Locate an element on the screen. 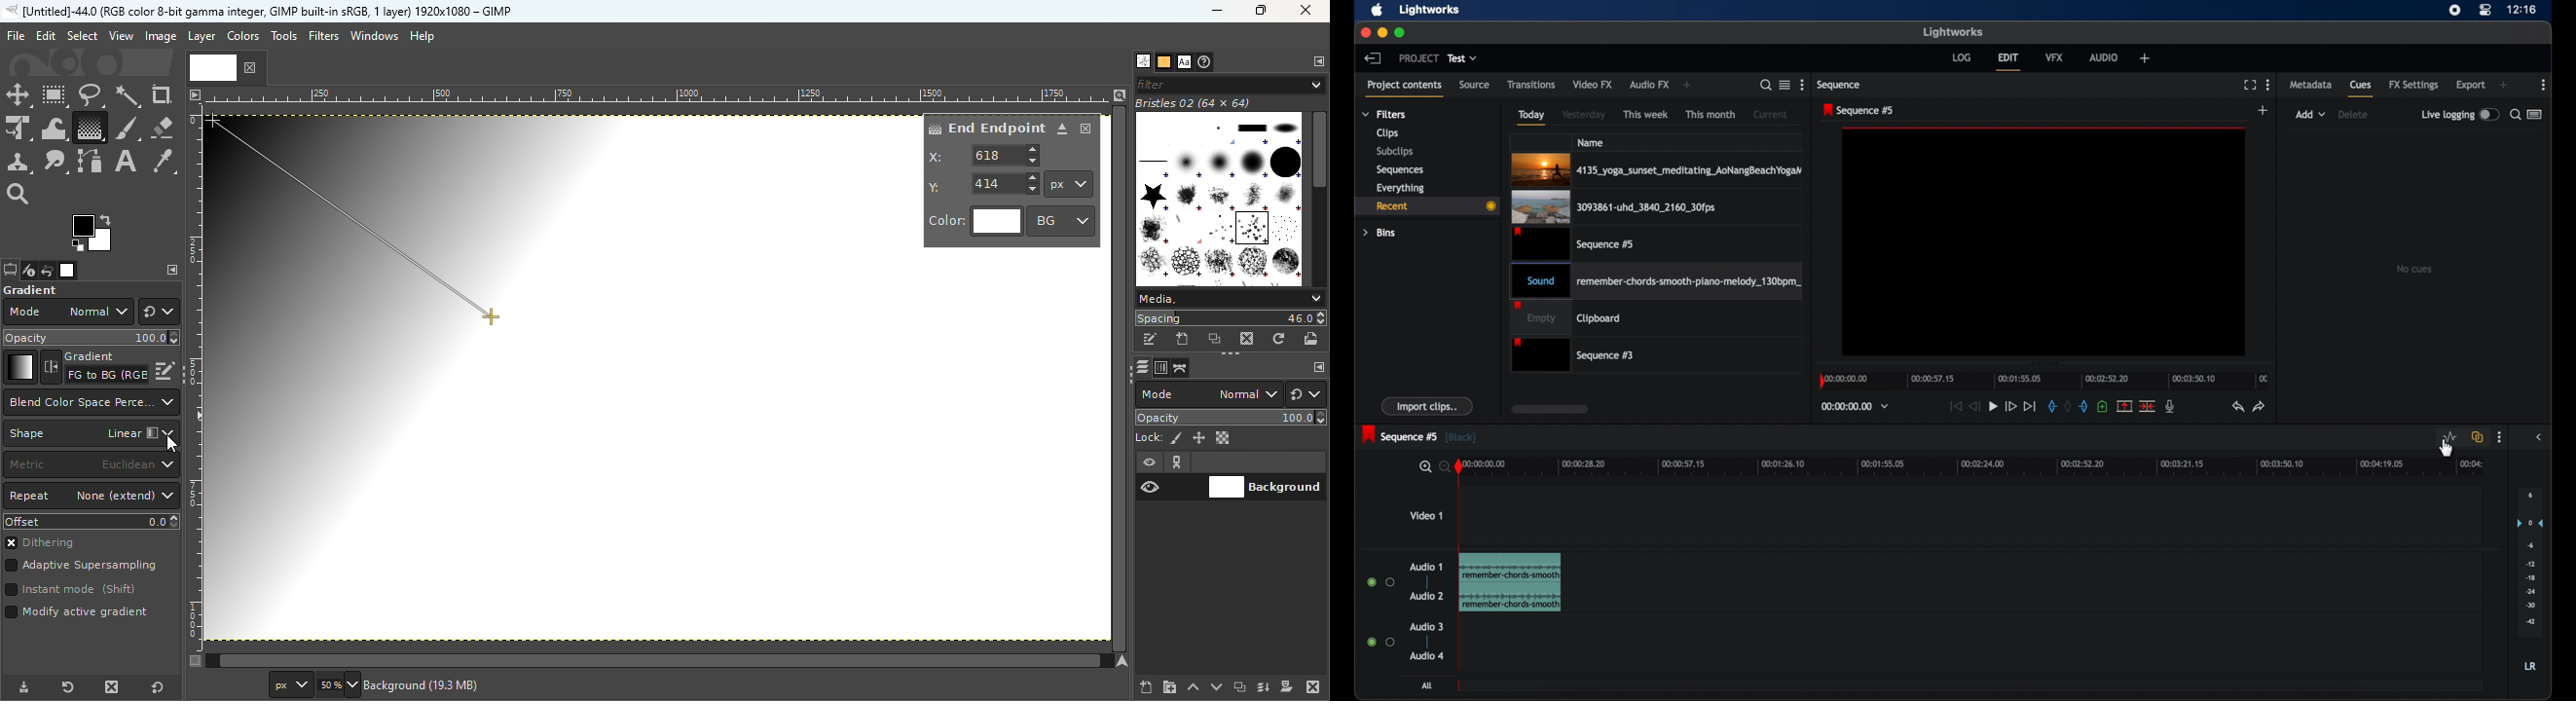 This screenshot has width=2576, height=728. full screen is located at coordinates (2250, 85).